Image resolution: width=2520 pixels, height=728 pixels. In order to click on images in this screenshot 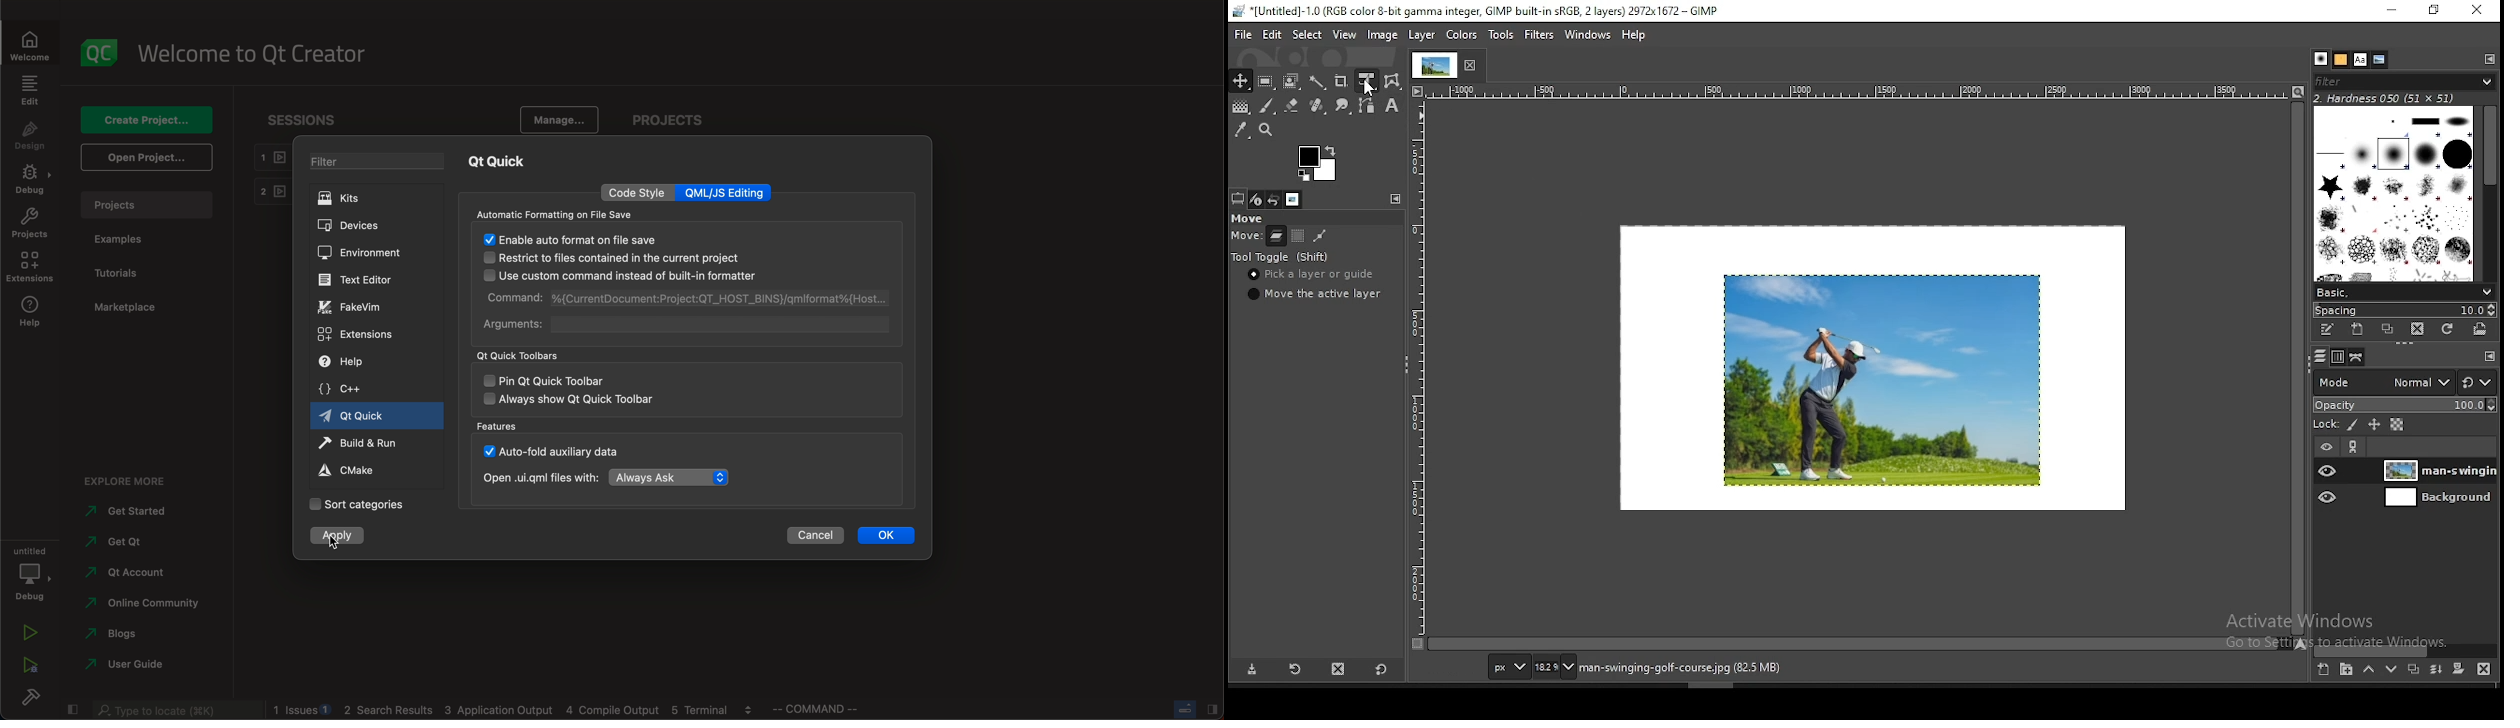, I will do `click(1293, 199)`.